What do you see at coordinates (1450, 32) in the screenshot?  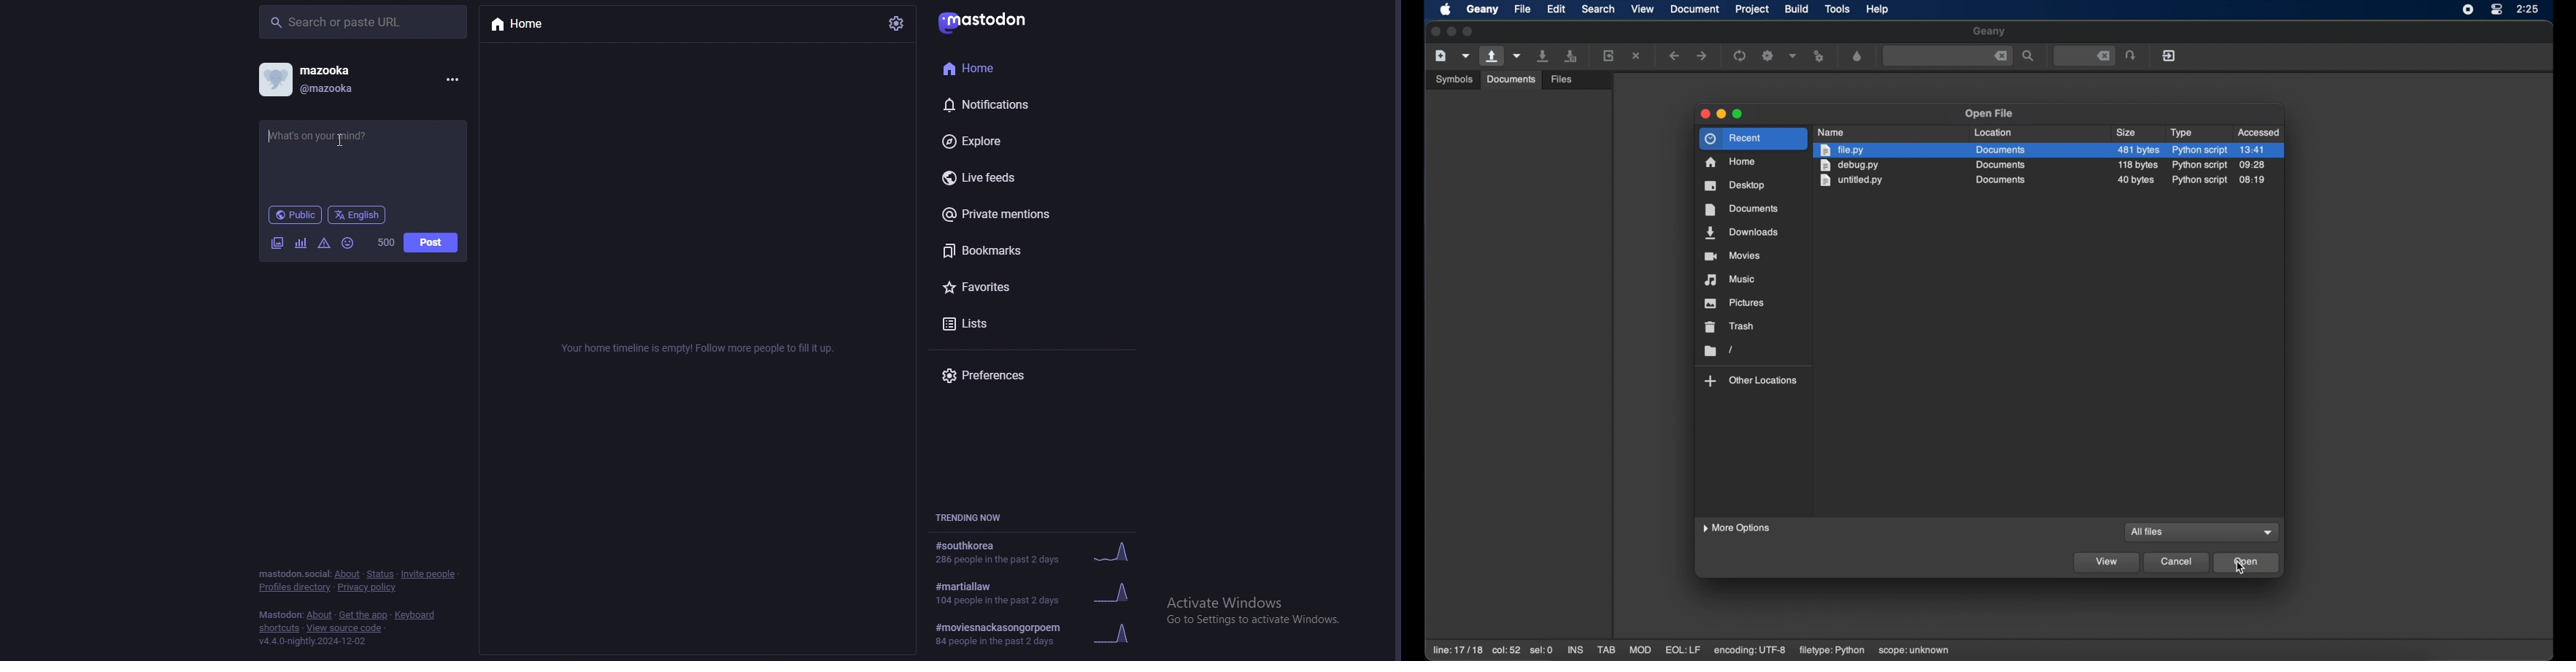 I see `minimize` at bounding box center [1450, 32].